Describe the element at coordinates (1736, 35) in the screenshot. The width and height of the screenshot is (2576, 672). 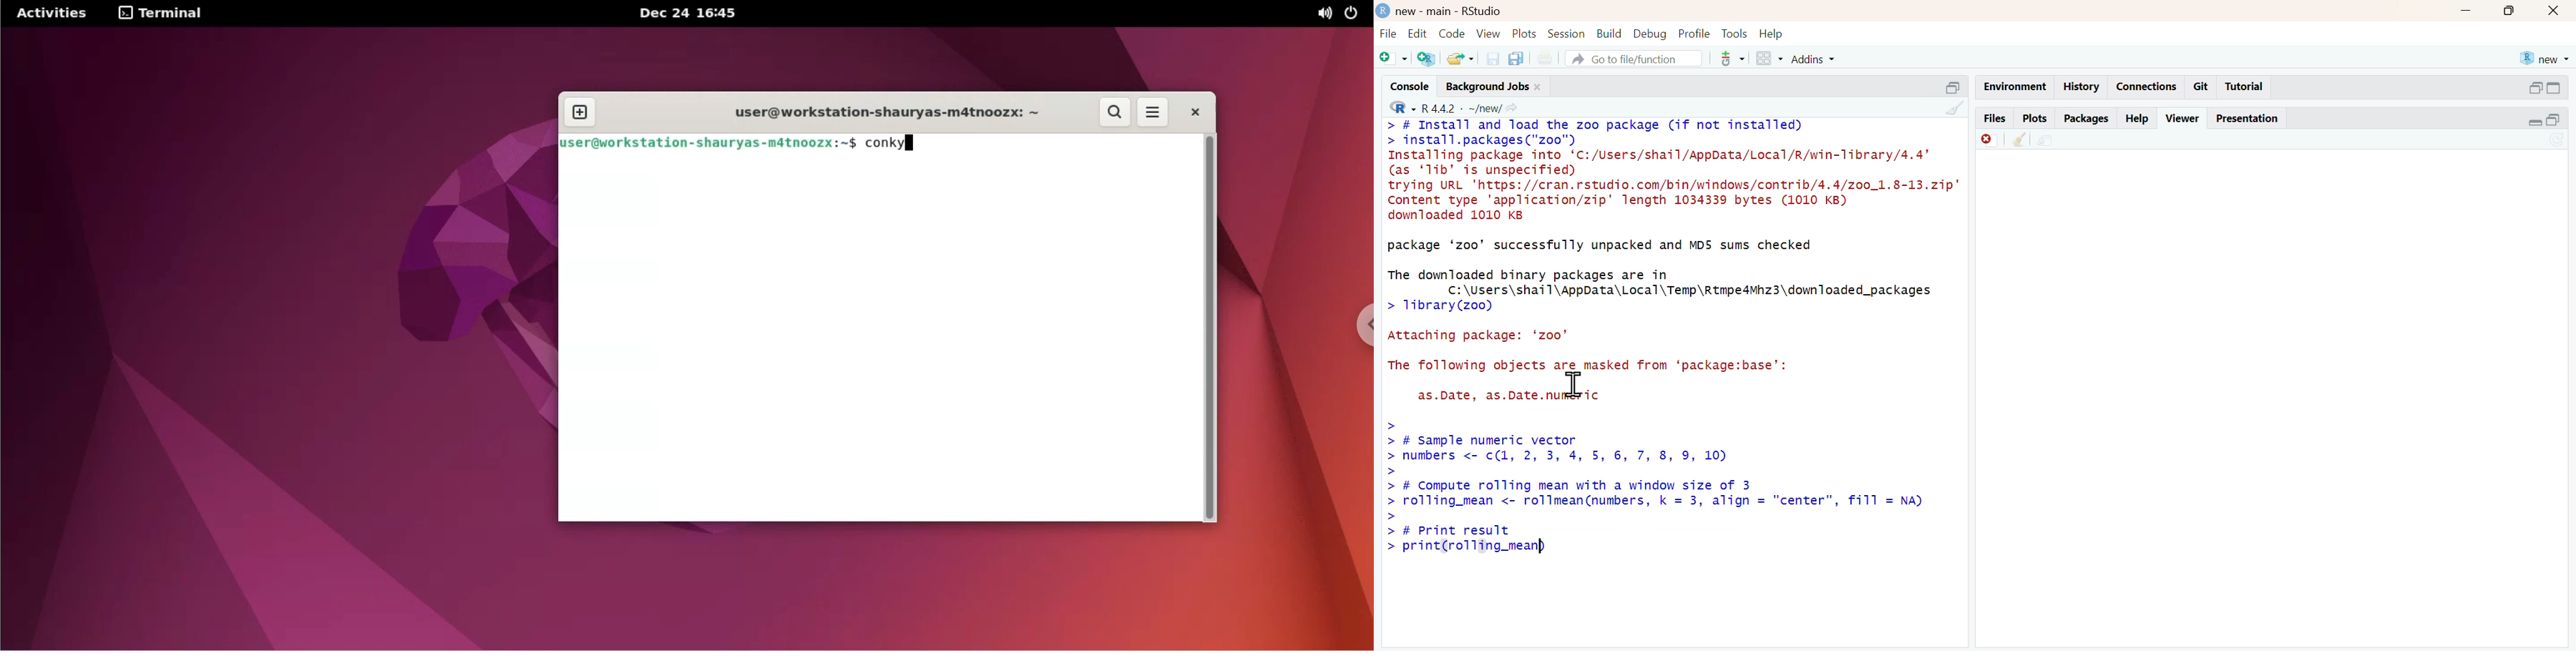
I see `tools` at that location.